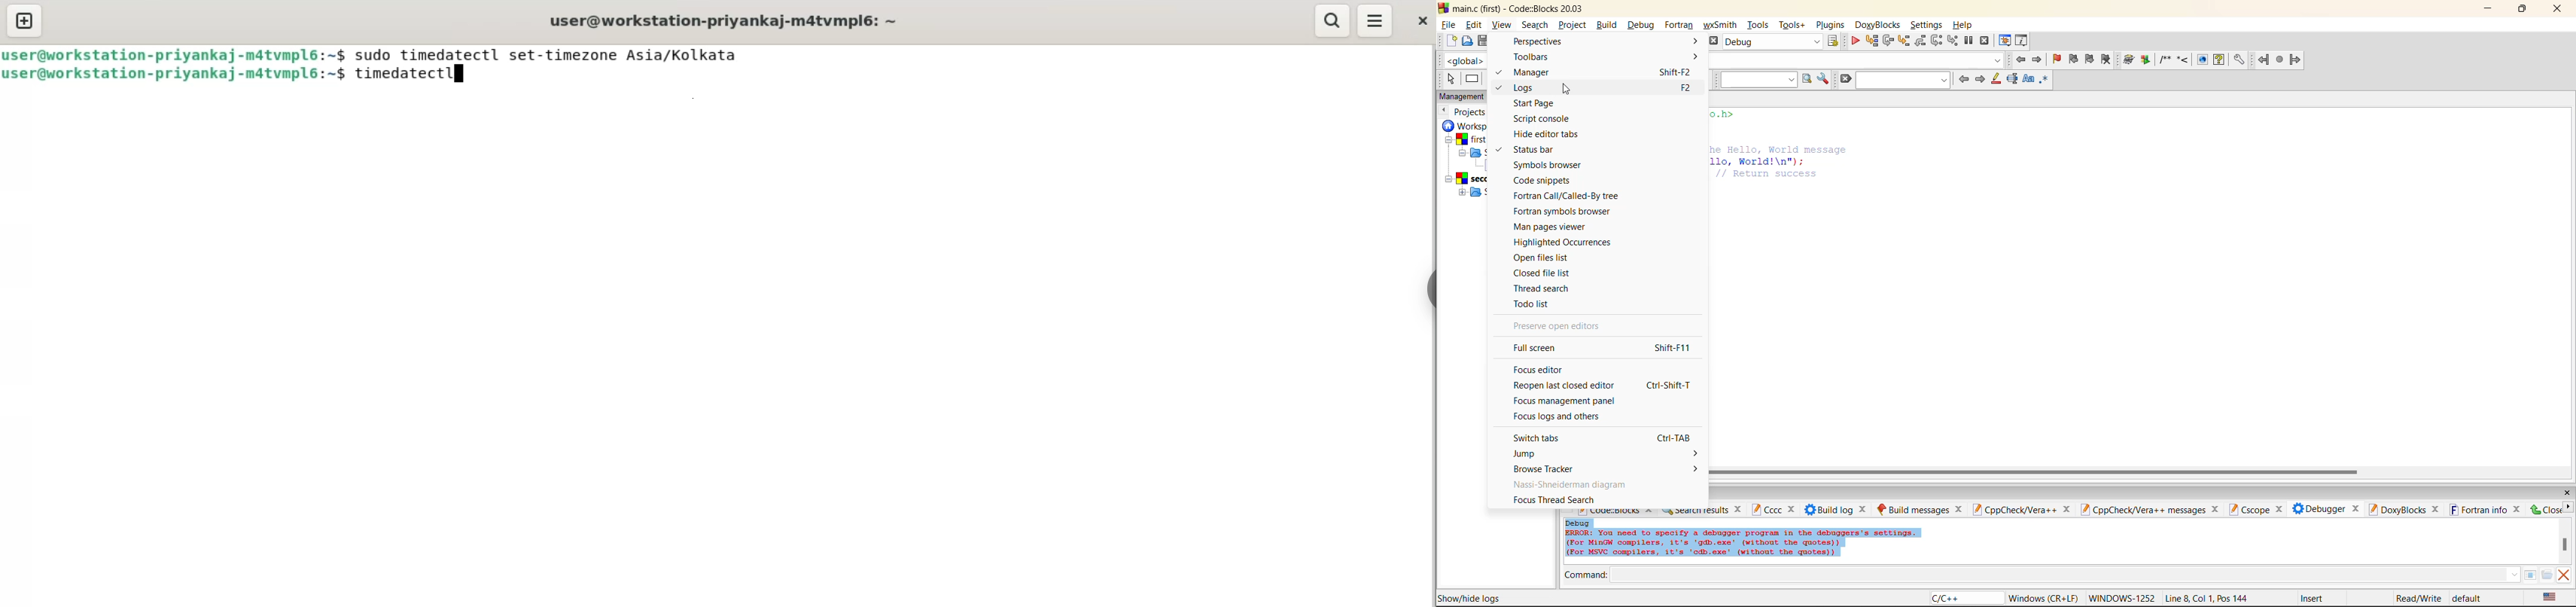 The image size is (2576, 616). What do you see at coordinates (2122, 597) in the screenshot?
I see `WINDOWS-1252` at bounding box center [2122, 597].